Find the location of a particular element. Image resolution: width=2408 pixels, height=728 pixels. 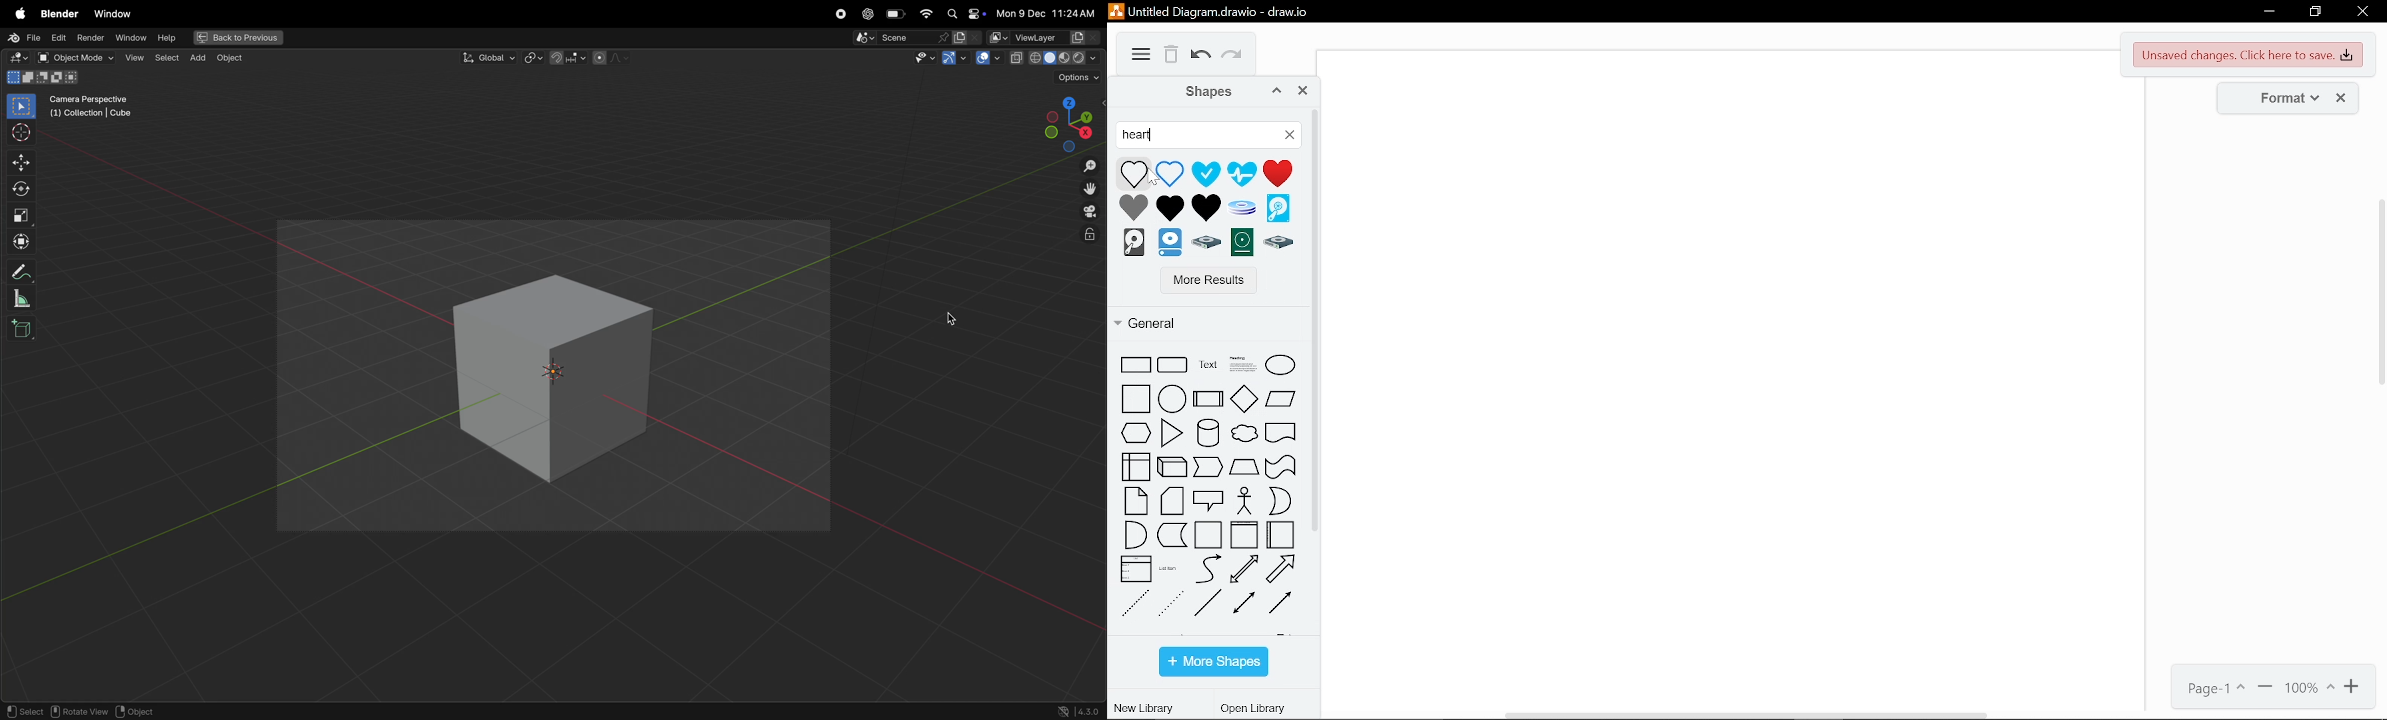

undo is located at coordinates (1201, 57).